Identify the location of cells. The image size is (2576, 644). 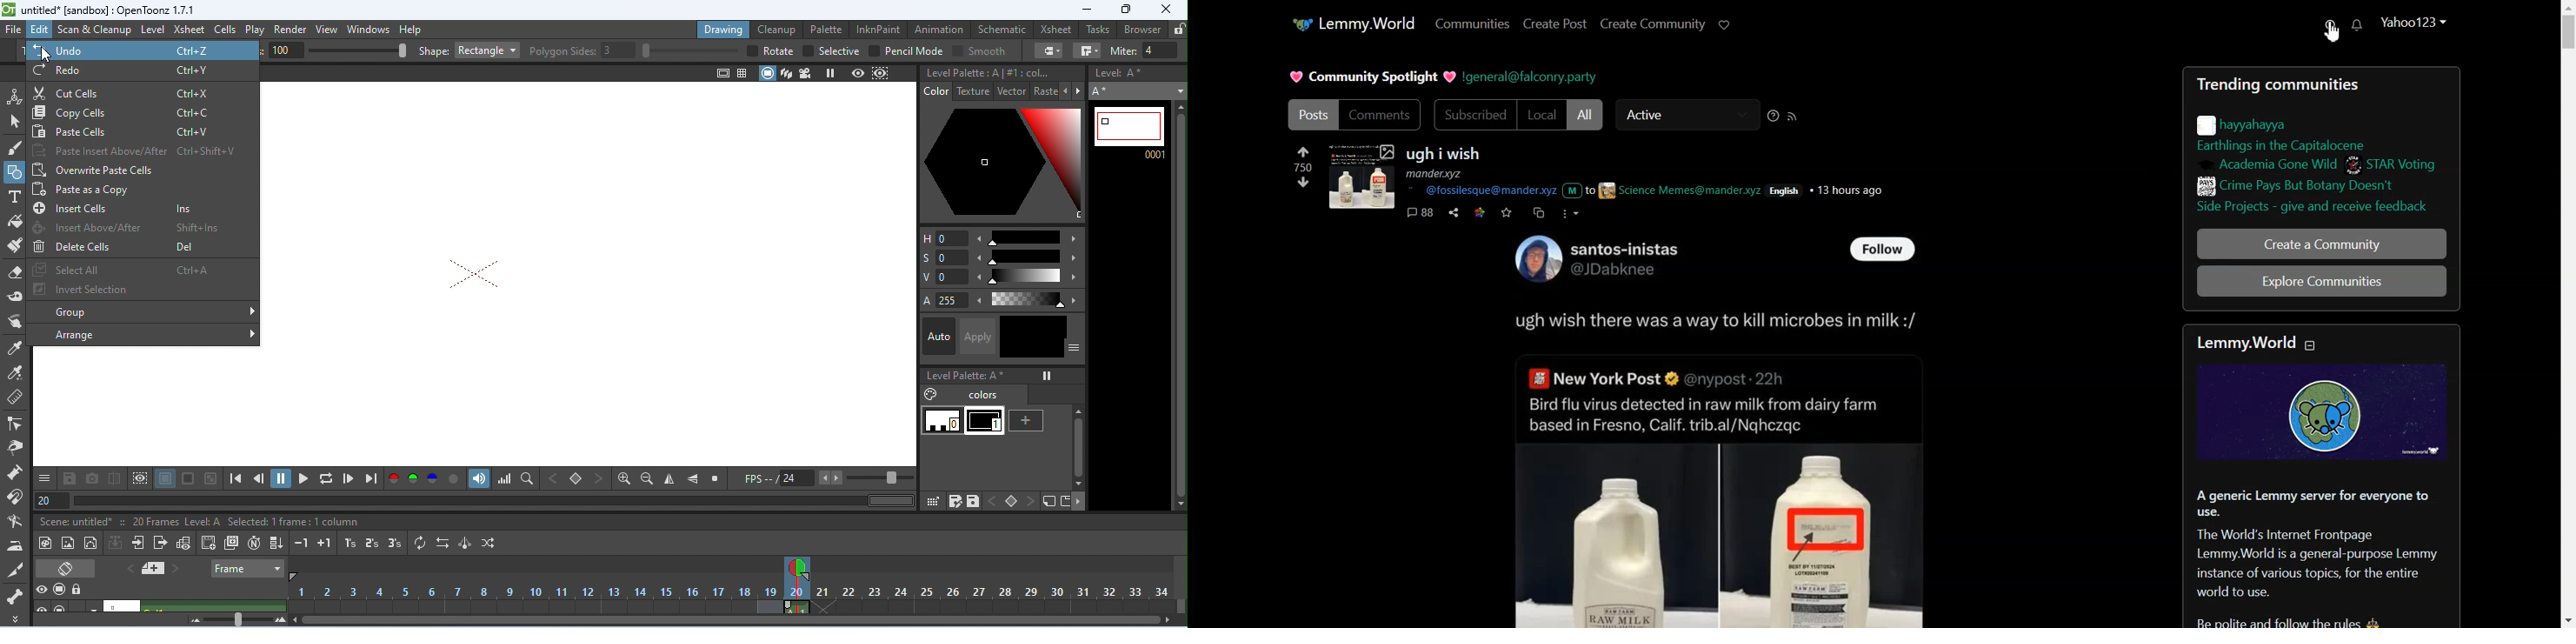
(224, 29).